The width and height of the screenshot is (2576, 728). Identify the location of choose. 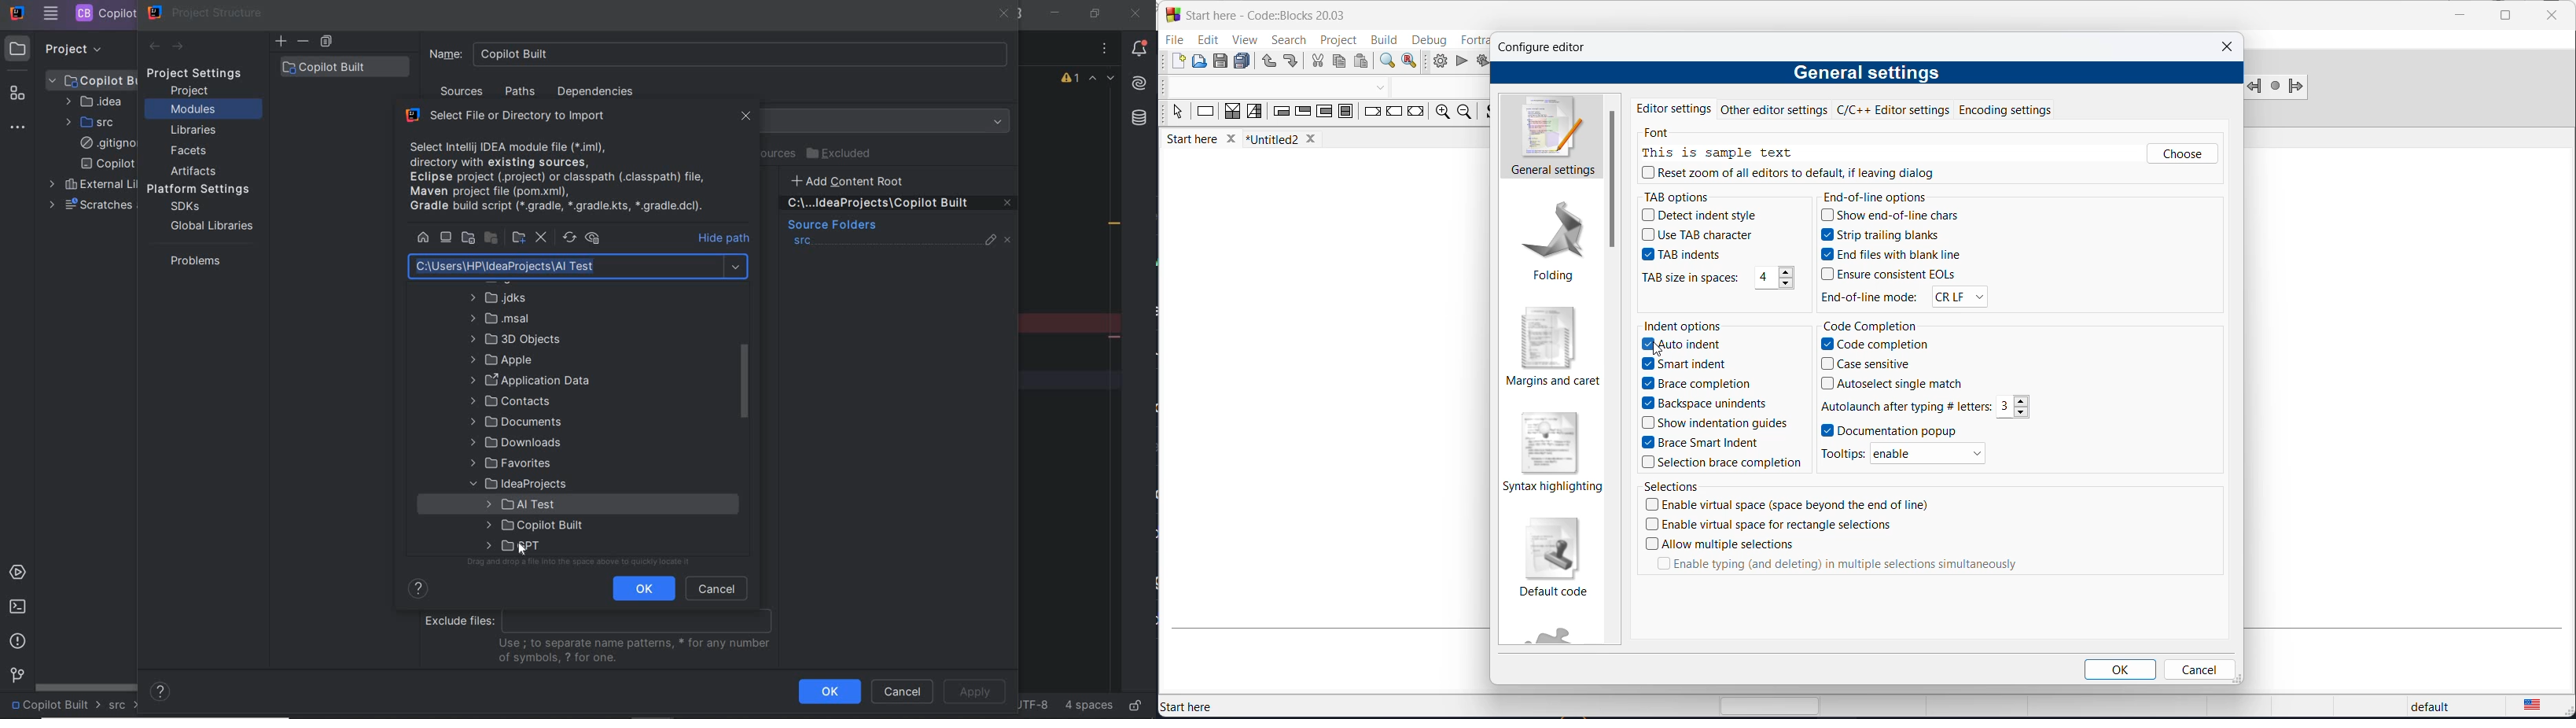
(2181, 154).